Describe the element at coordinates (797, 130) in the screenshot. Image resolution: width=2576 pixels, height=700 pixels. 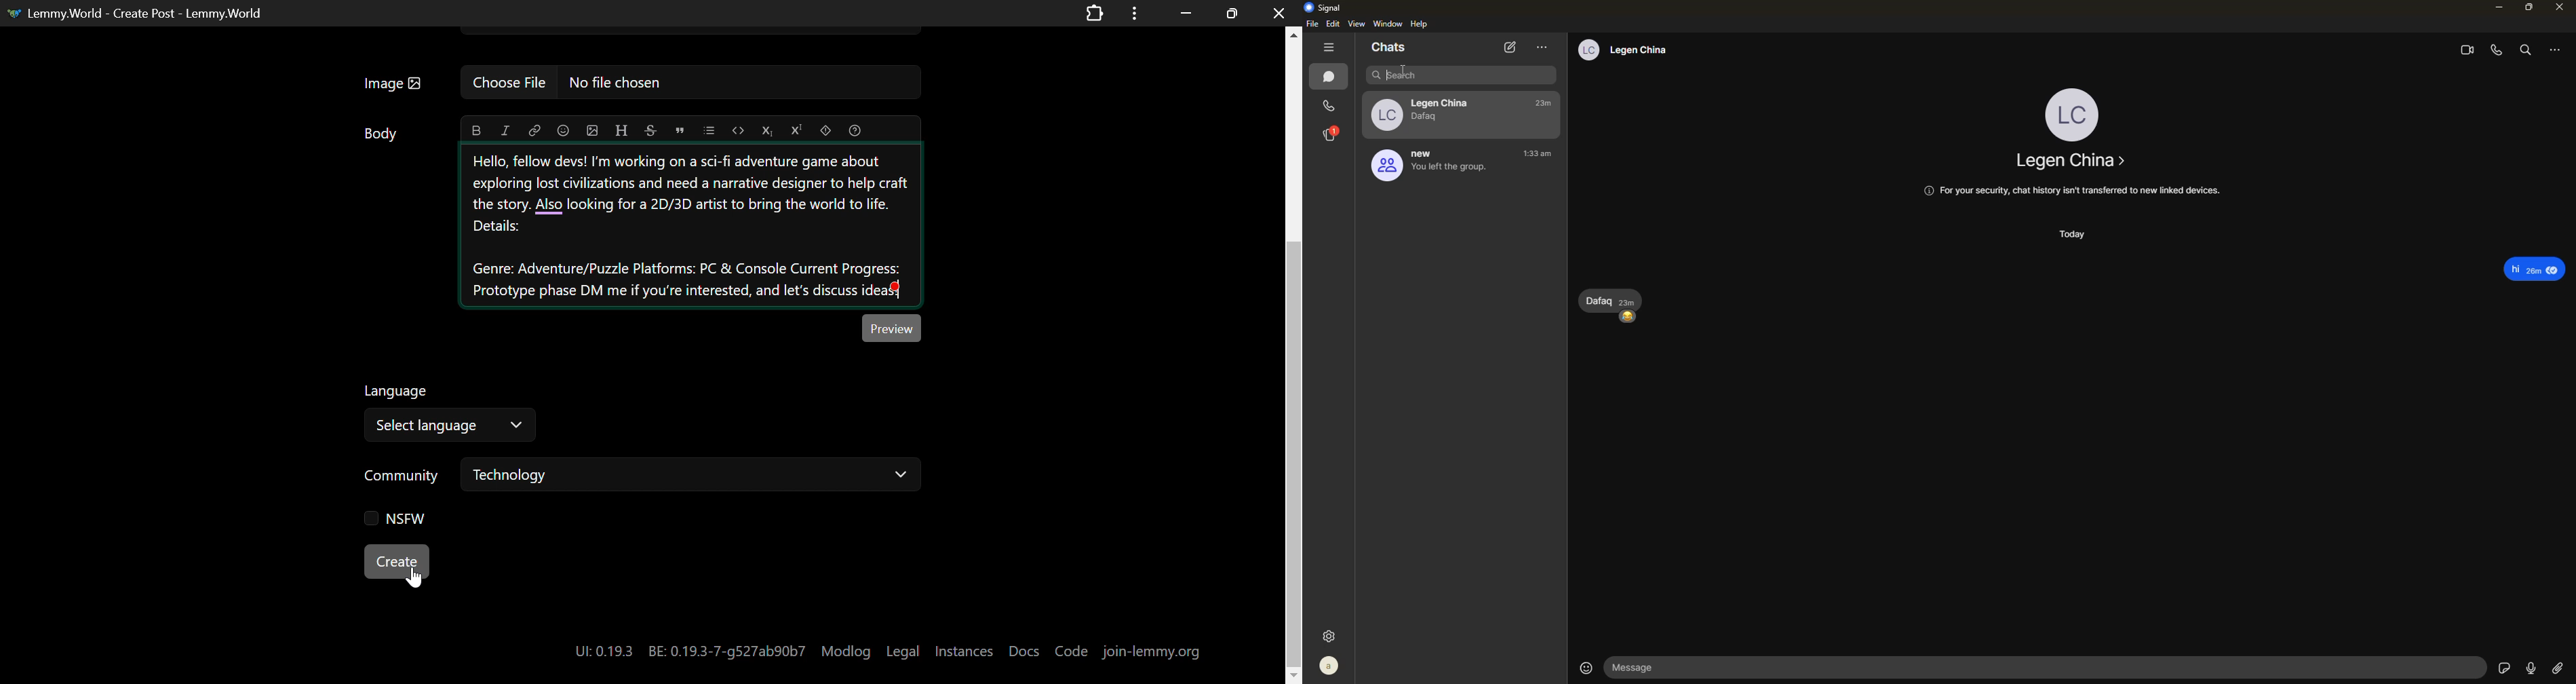
I see `superscript` at that location.